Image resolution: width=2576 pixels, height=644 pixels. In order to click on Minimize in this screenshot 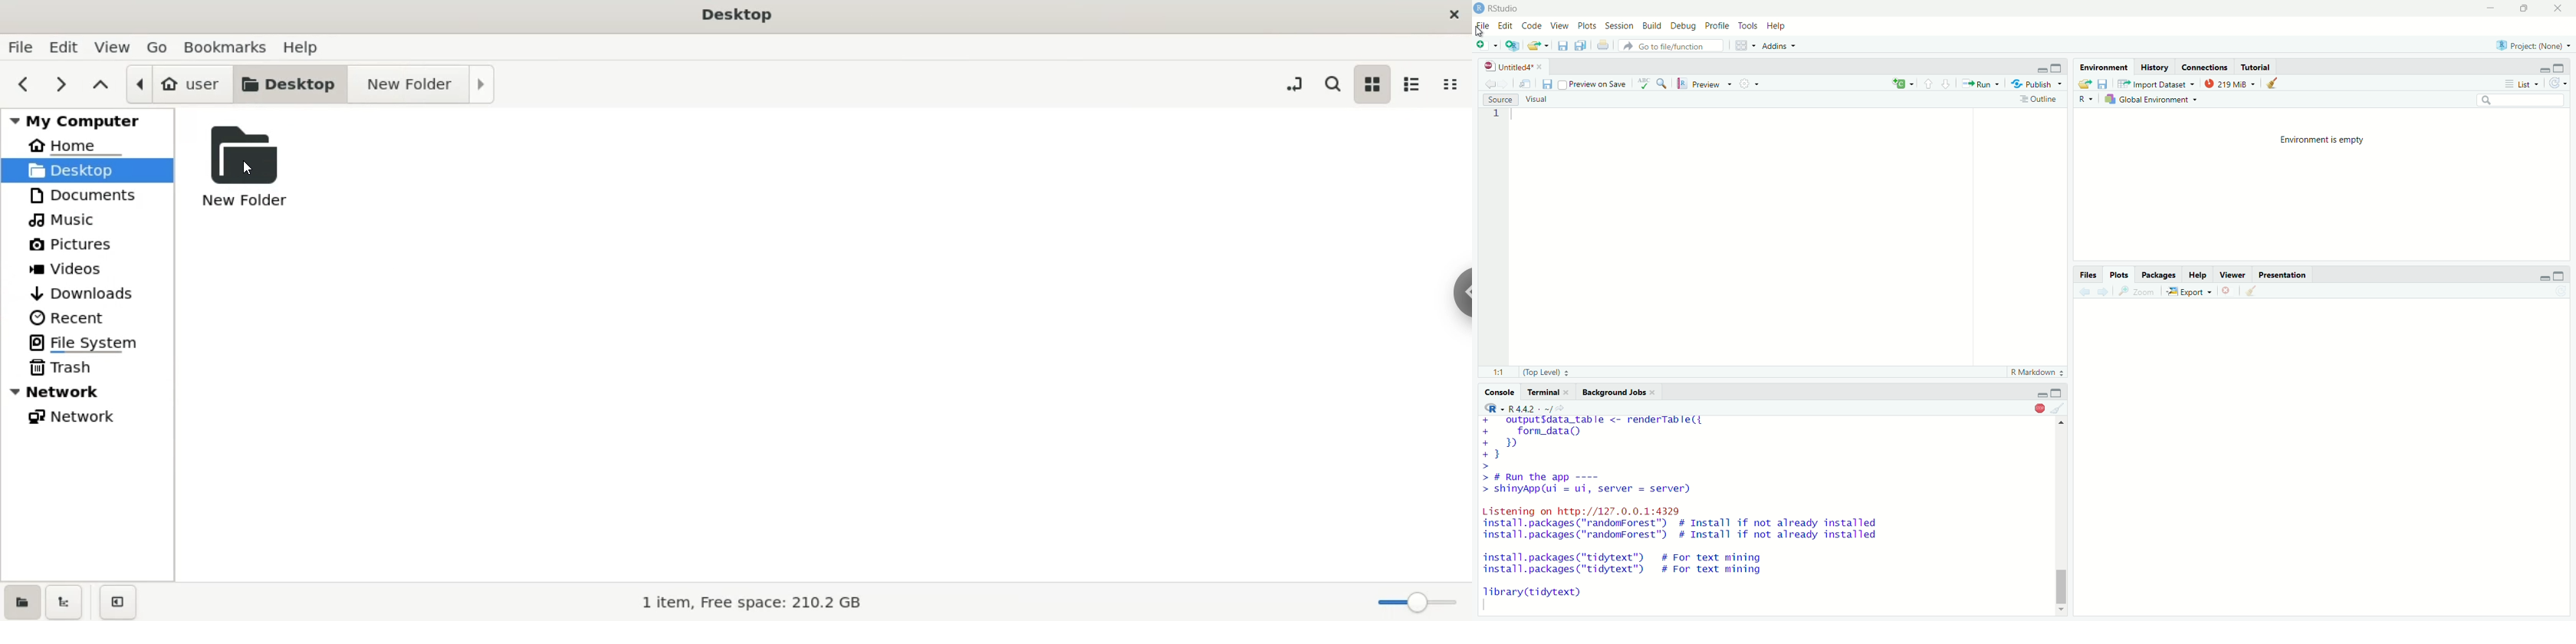, I will do `click(2545, 66)`.